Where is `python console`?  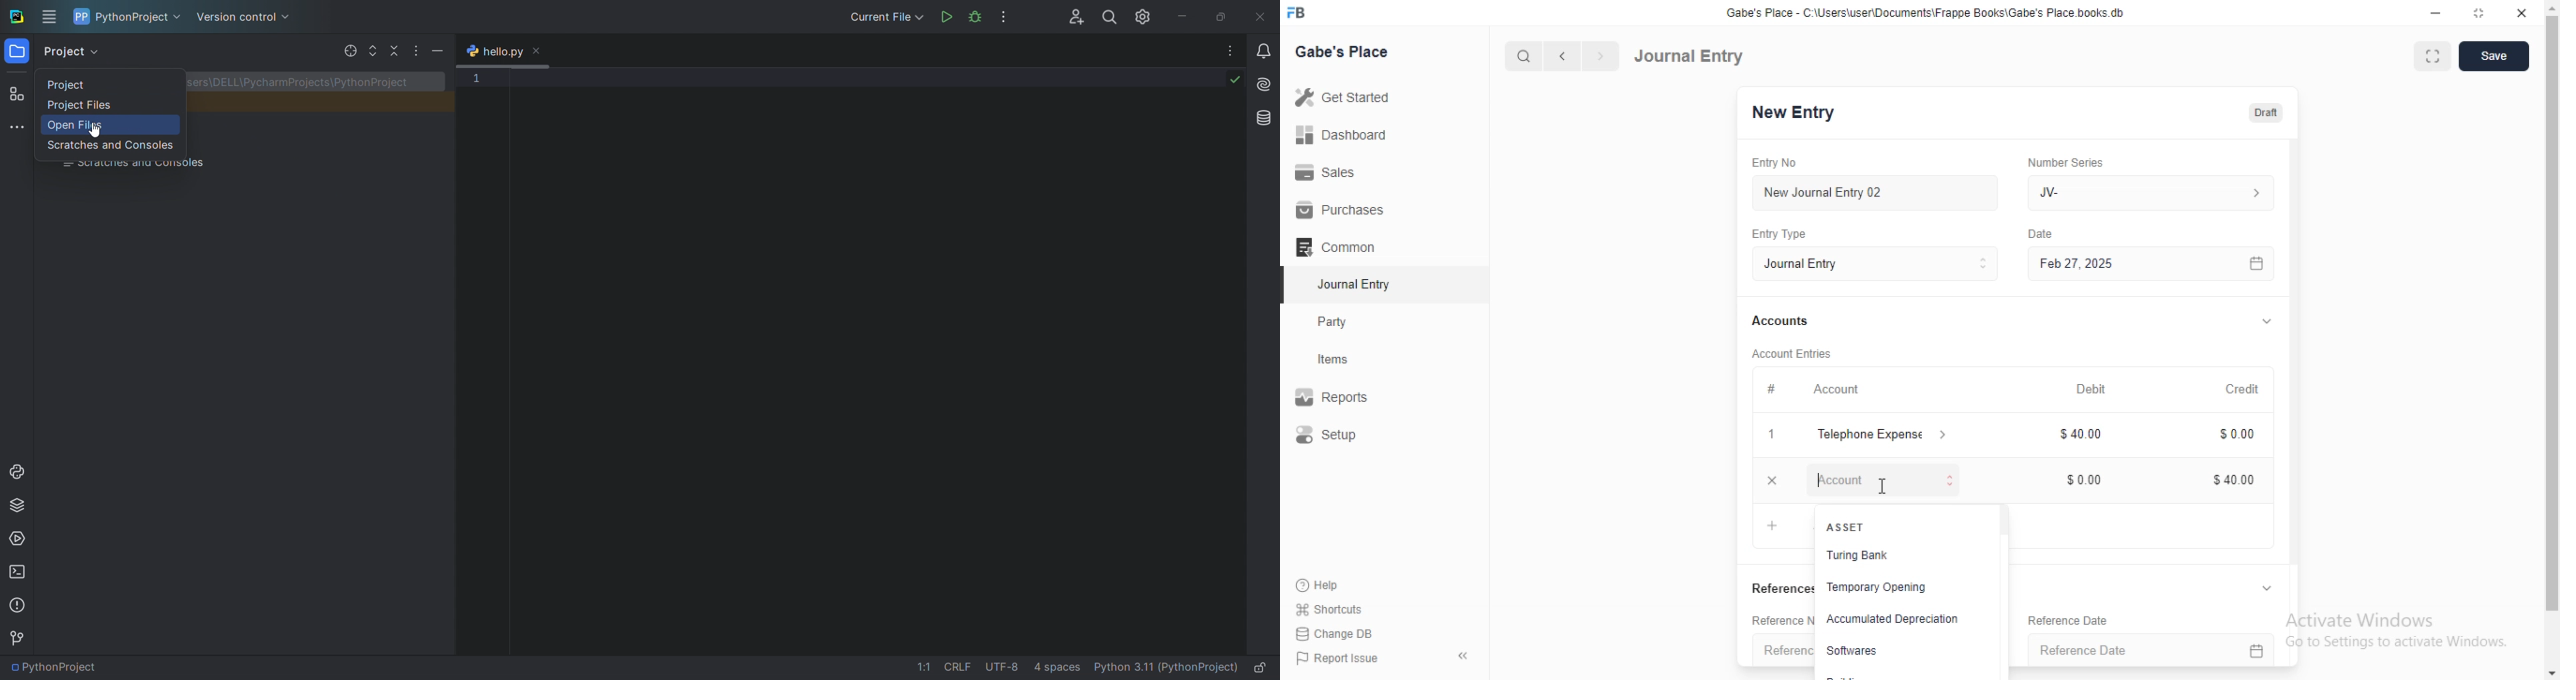 python console is located at coordinates (17, 473).